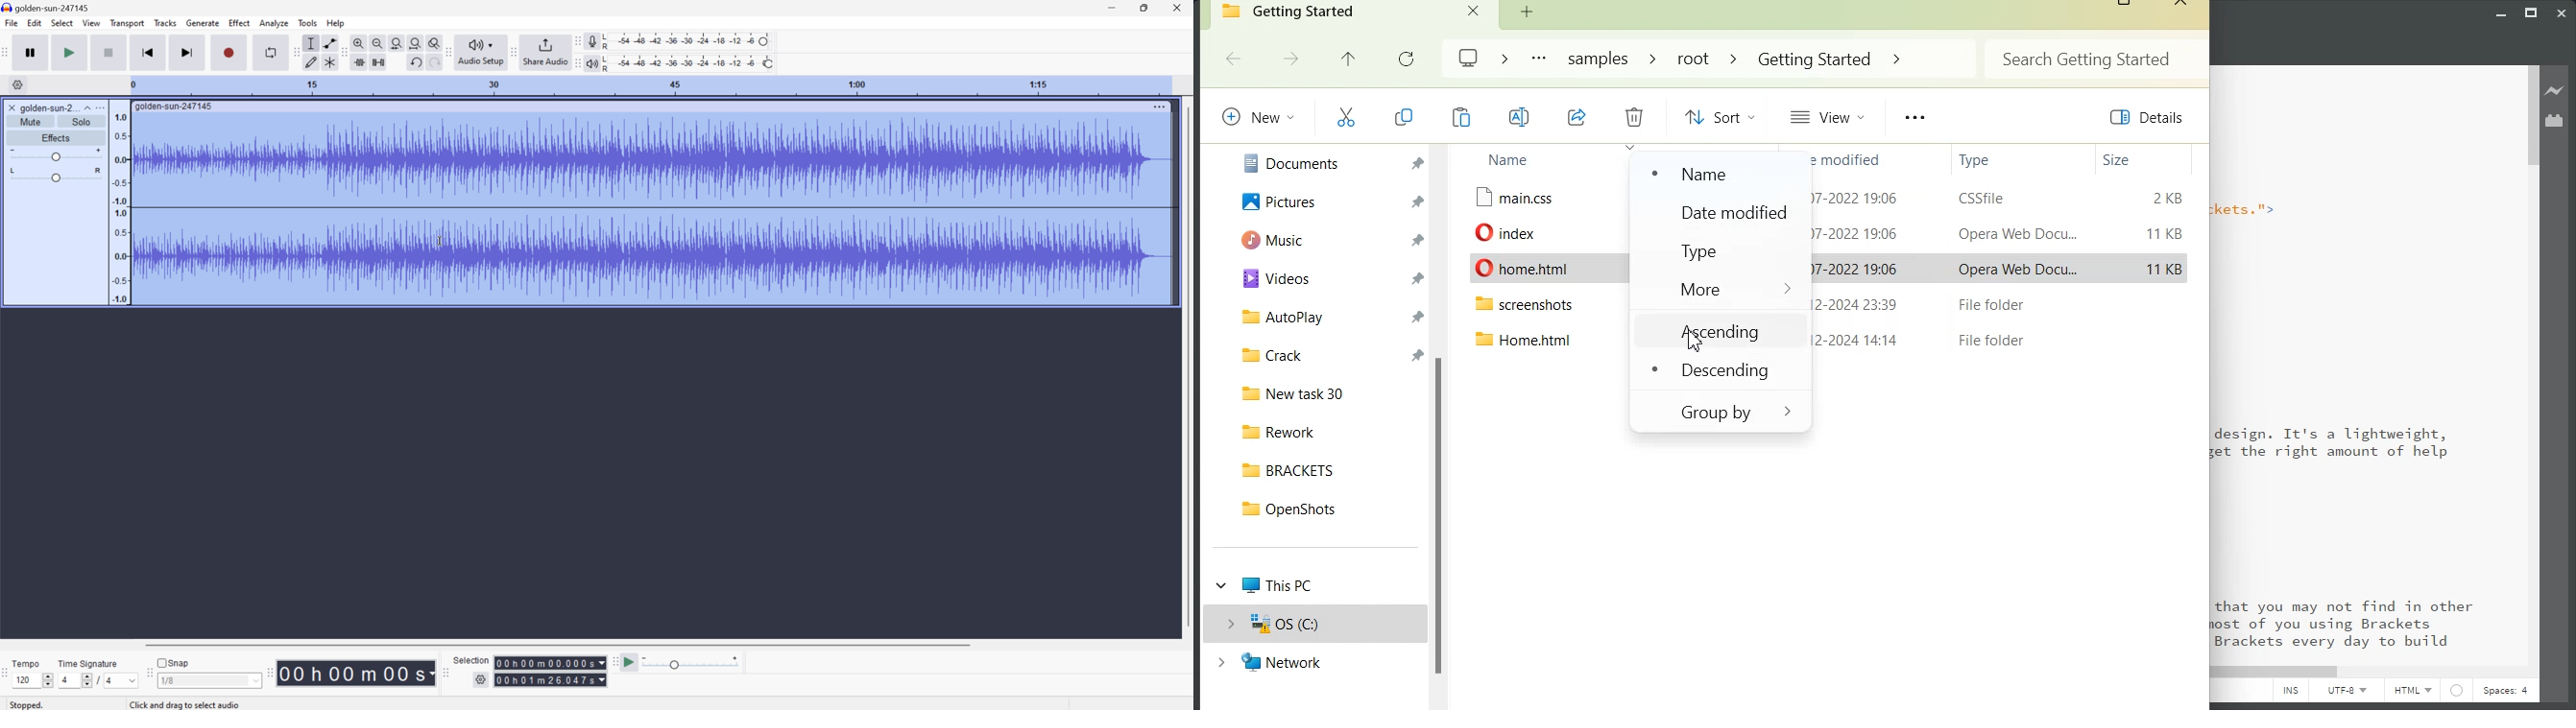 Image resolution: width=2576 pixels, height=728 pixels. What do you see at coordinates (1855, 268) in the screenshot?
I see `date modified` at bounding box center [1855, 268].